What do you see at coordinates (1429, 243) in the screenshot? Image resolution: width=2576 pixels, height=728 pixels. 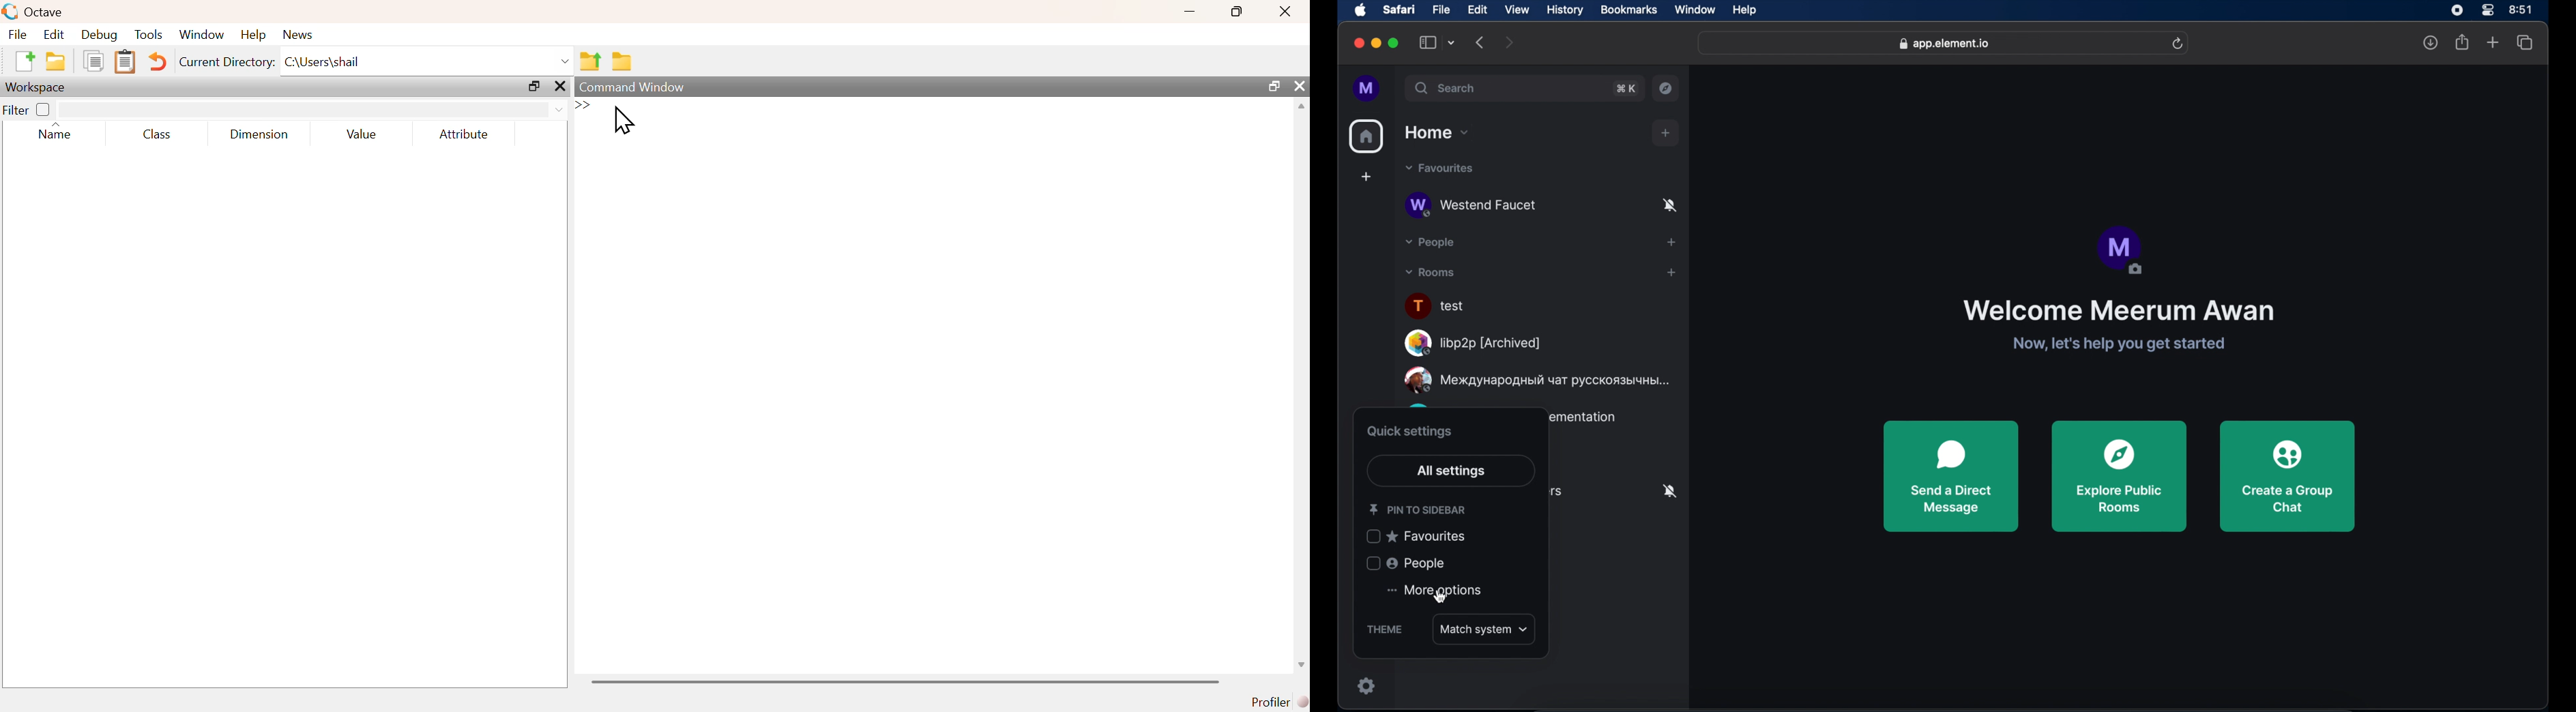 I see `people dropdown` at bounding box center [1429, 243].